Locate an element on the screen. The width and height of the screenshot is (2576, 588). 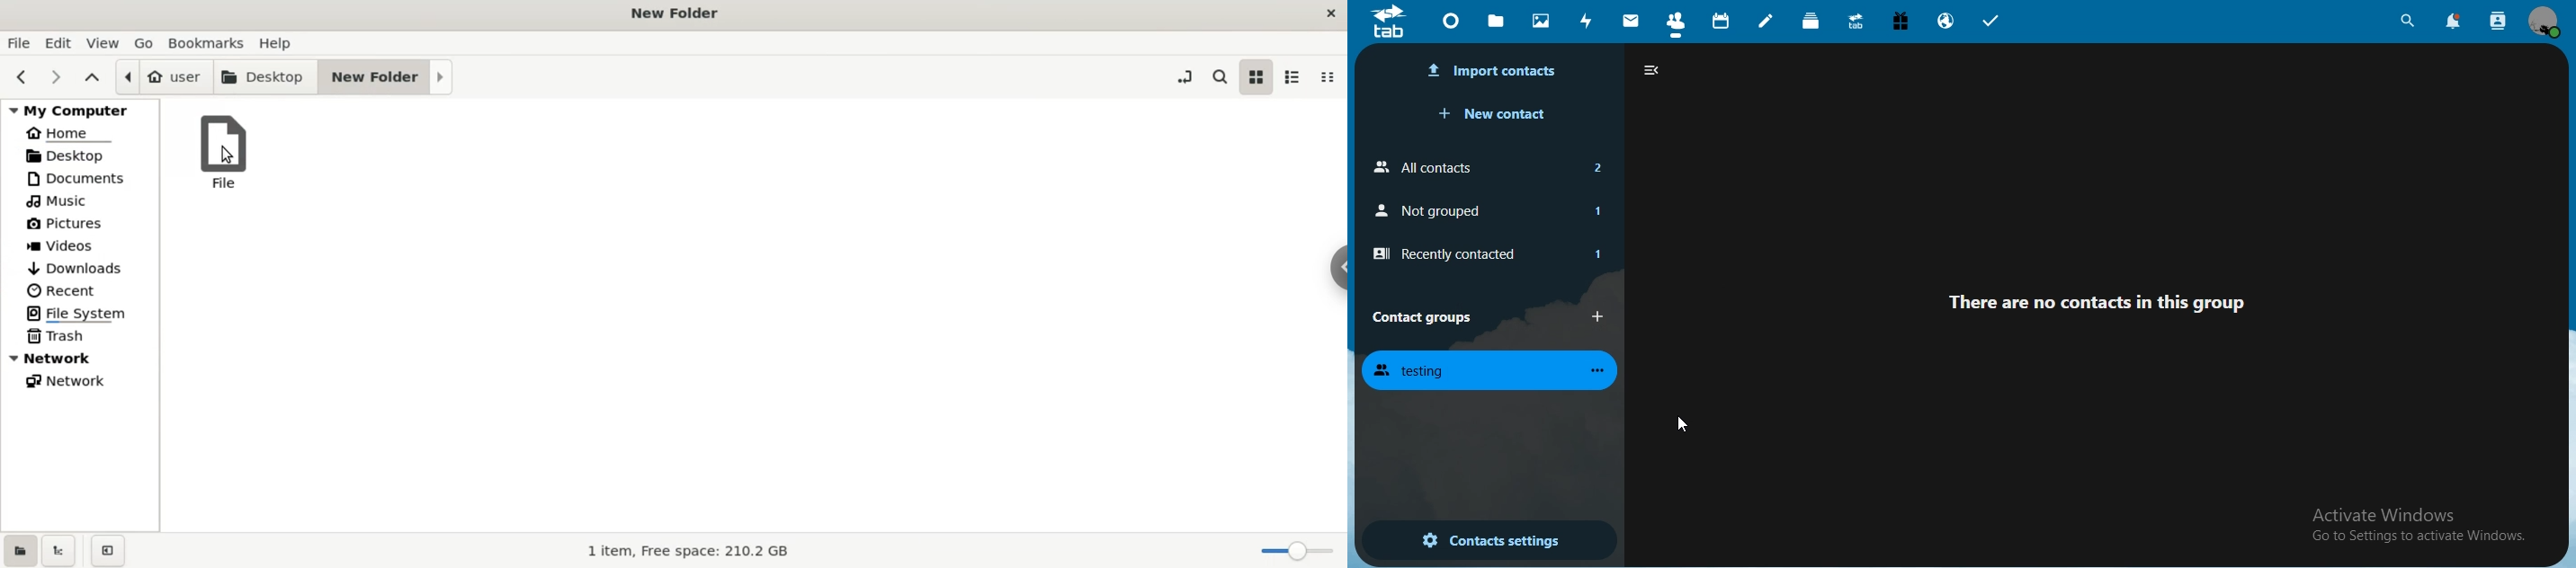
all contacts is located at coordinates (1484, 164).